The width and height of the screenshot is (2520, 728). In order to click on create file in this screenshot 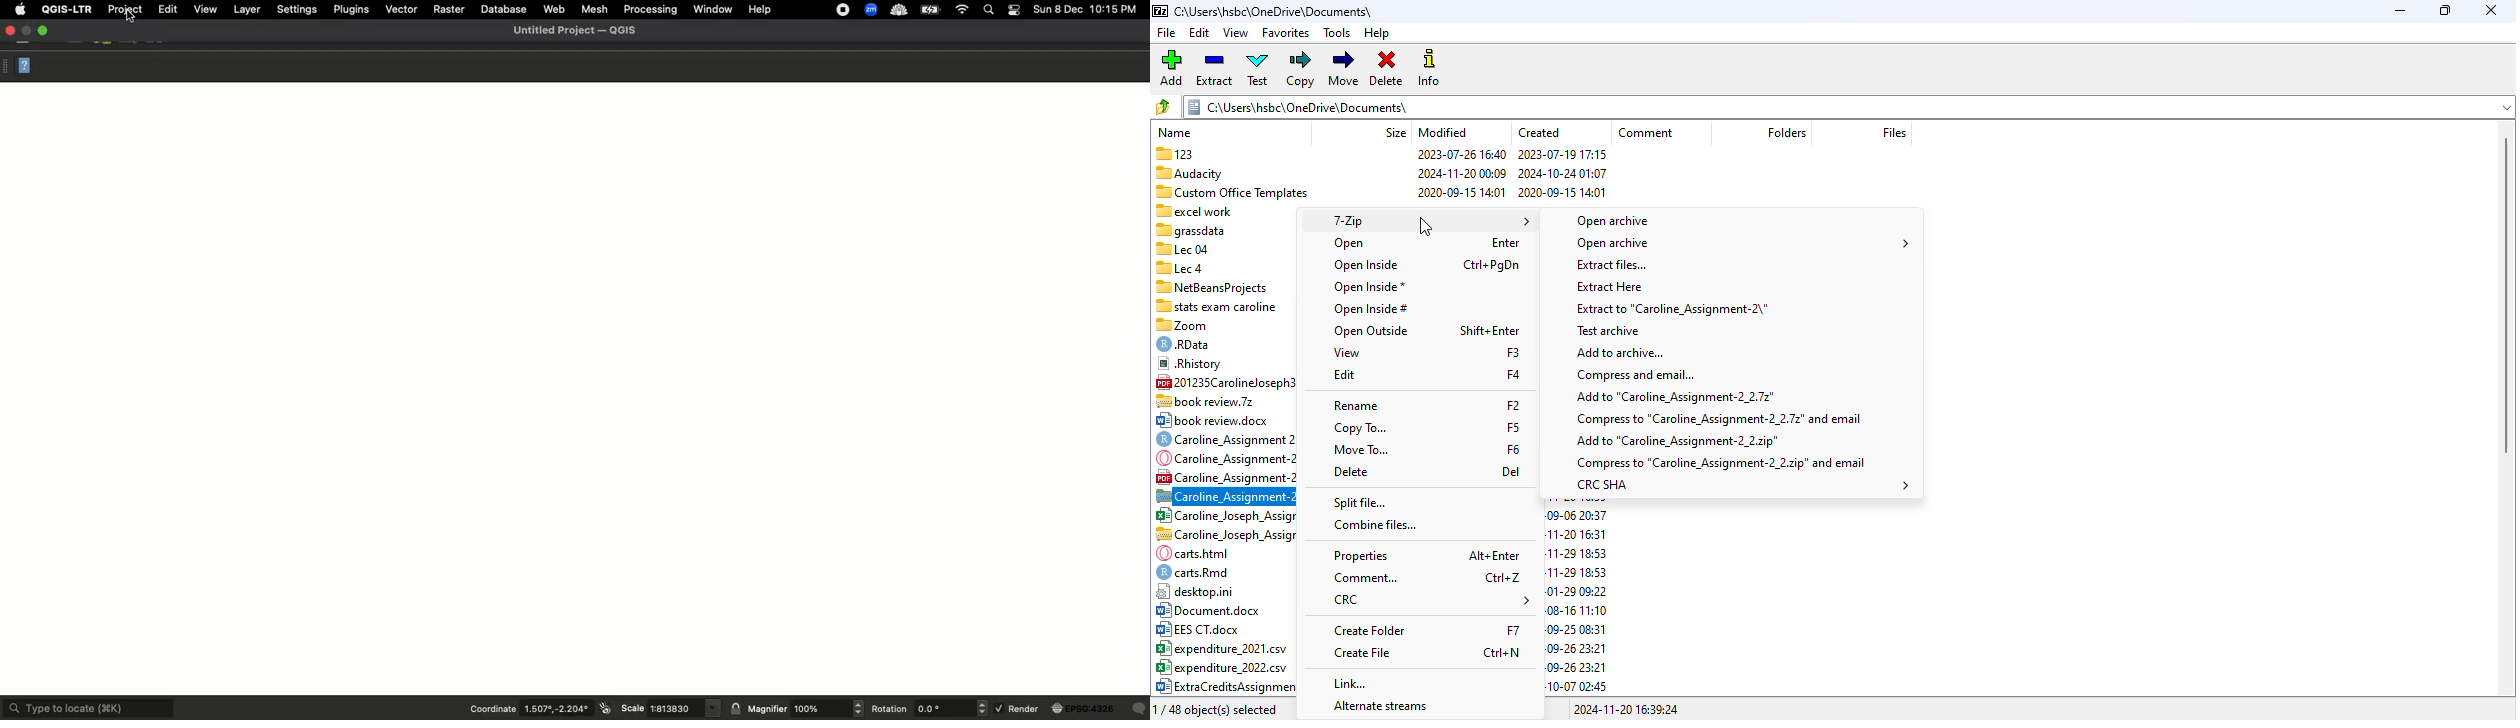, I will do `click(1362, 653)`.